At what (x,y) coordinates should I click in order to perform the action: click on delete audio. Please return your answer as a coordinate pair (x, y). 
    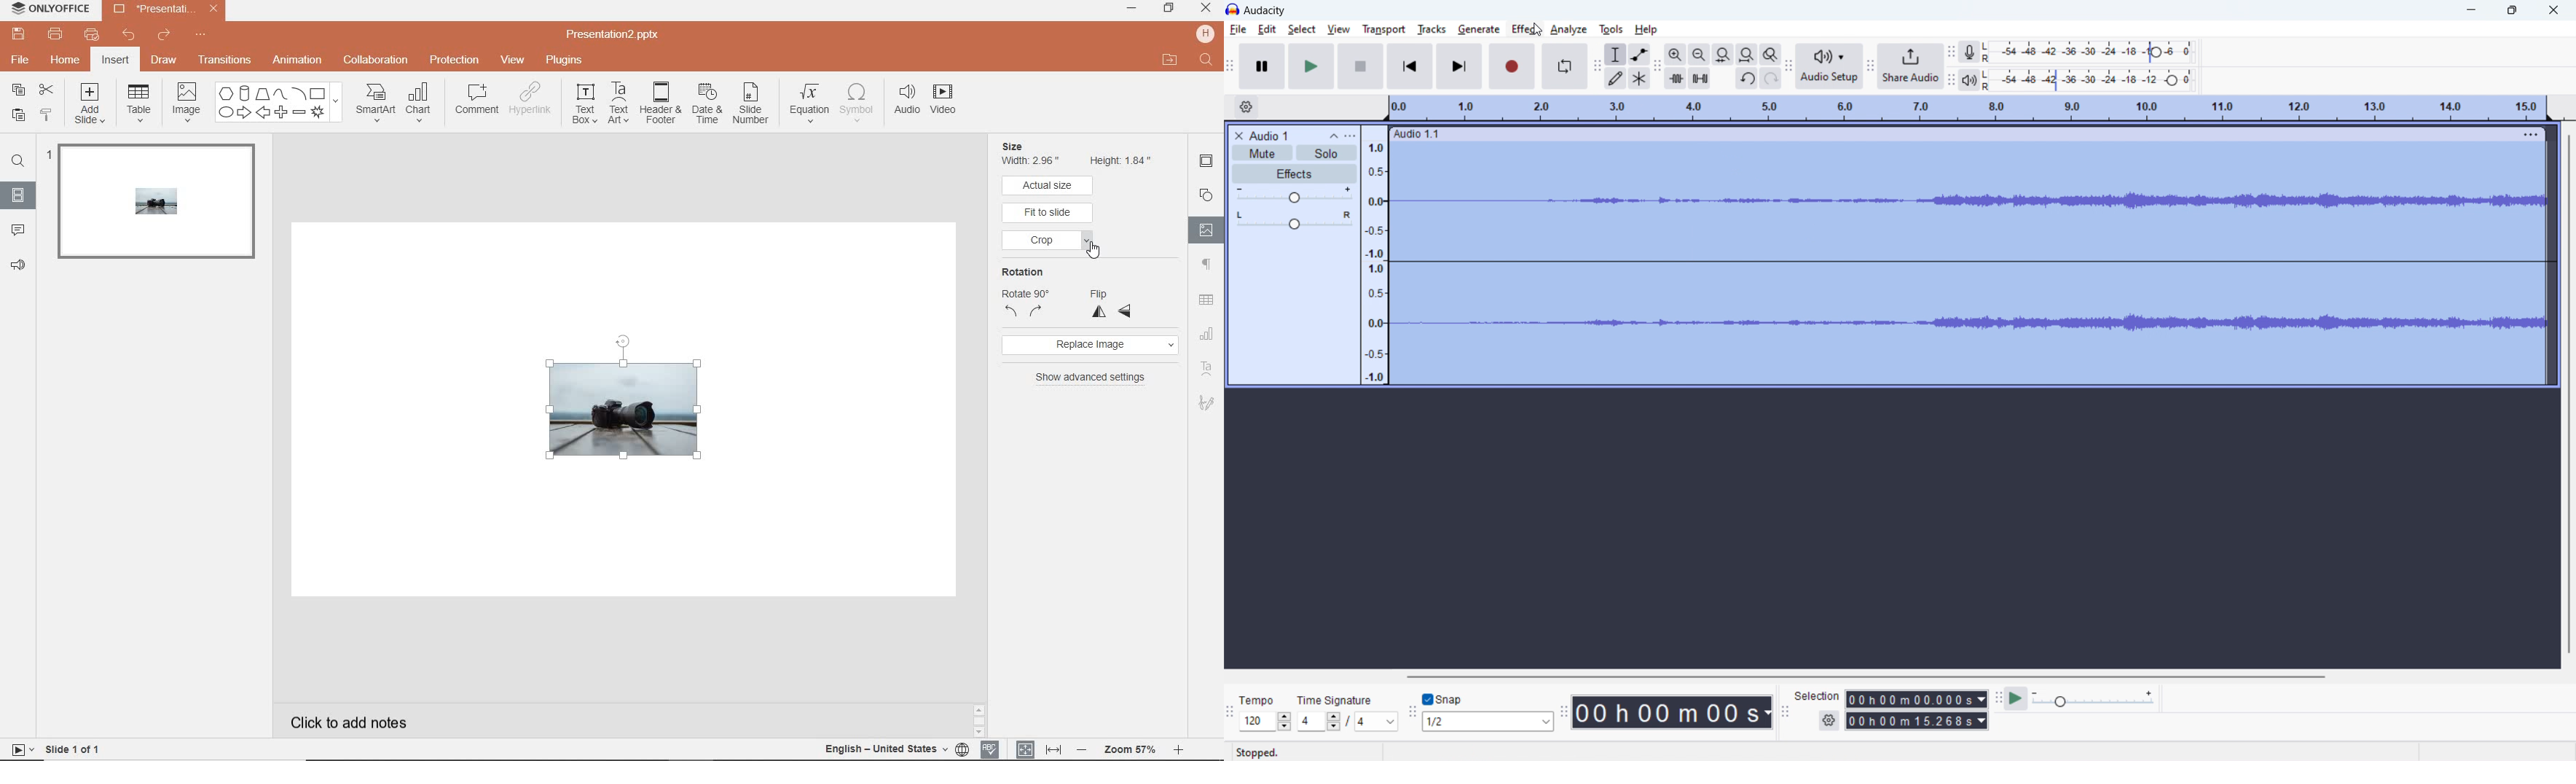
    Looking at the image, I should click on (1238, 136).